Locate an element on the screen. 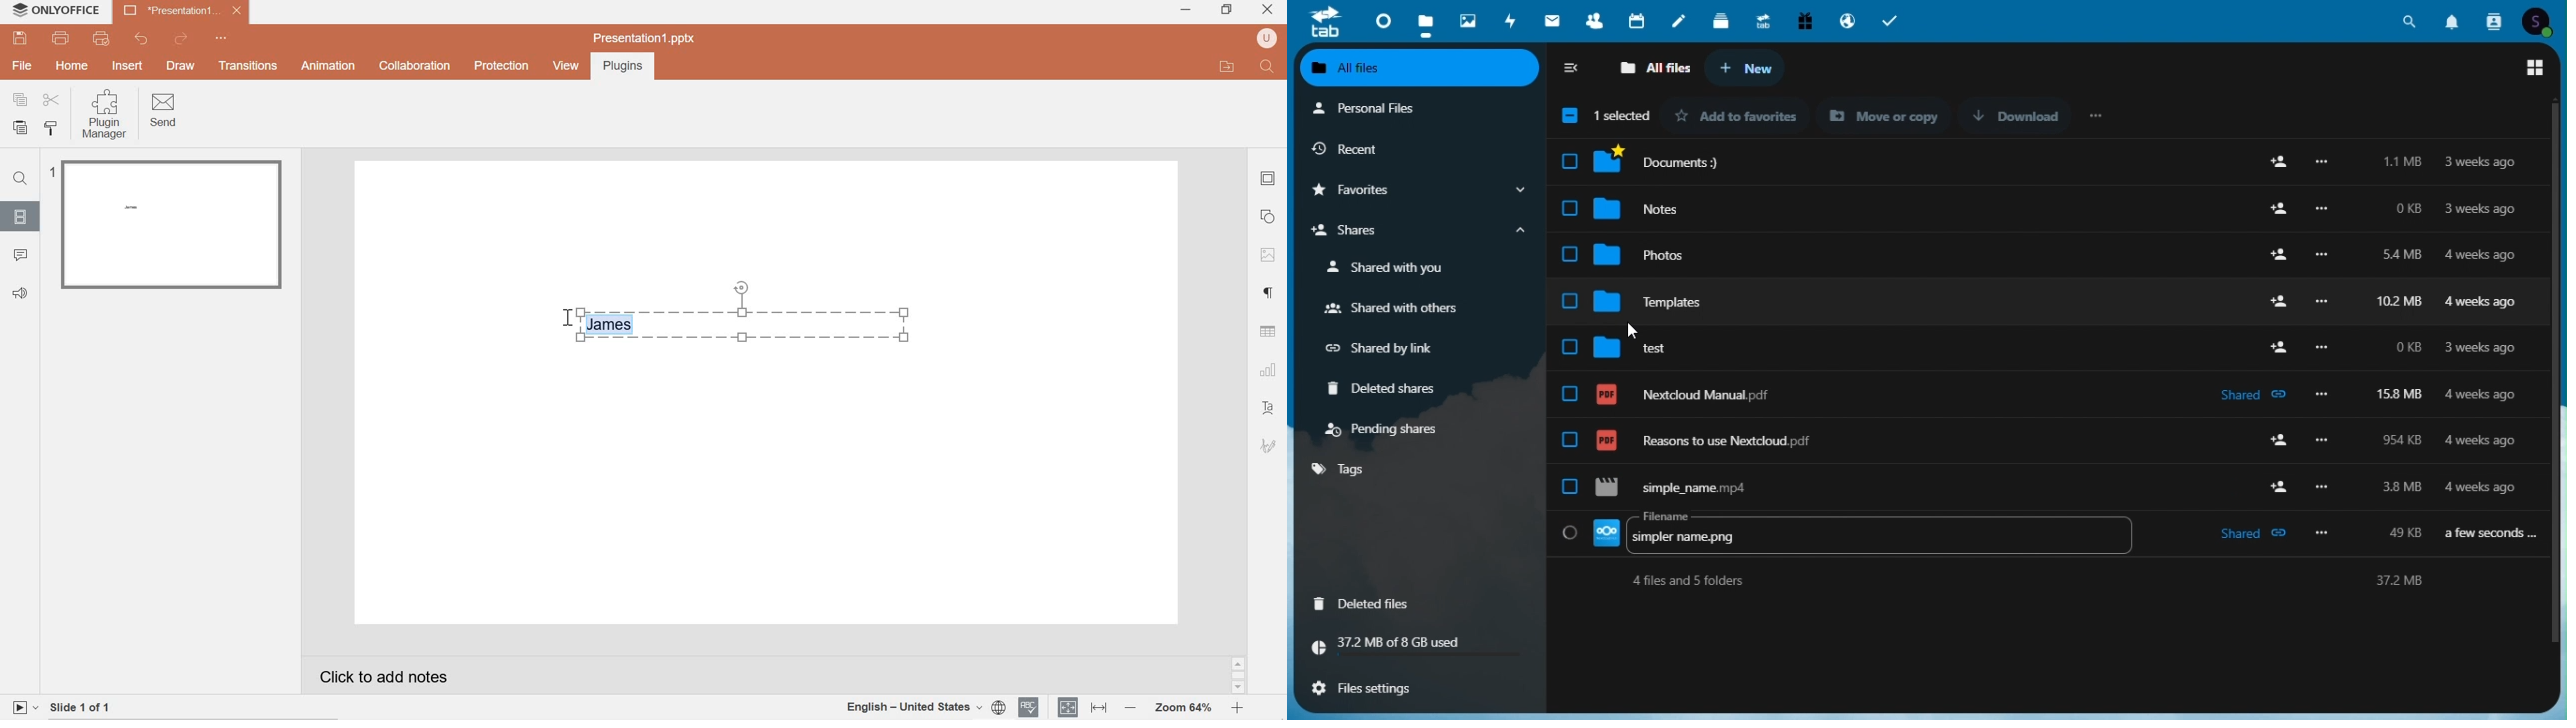 The width and height of the screenshot is (2576, 728). 1 selected is located at coordinates (1602, 118).